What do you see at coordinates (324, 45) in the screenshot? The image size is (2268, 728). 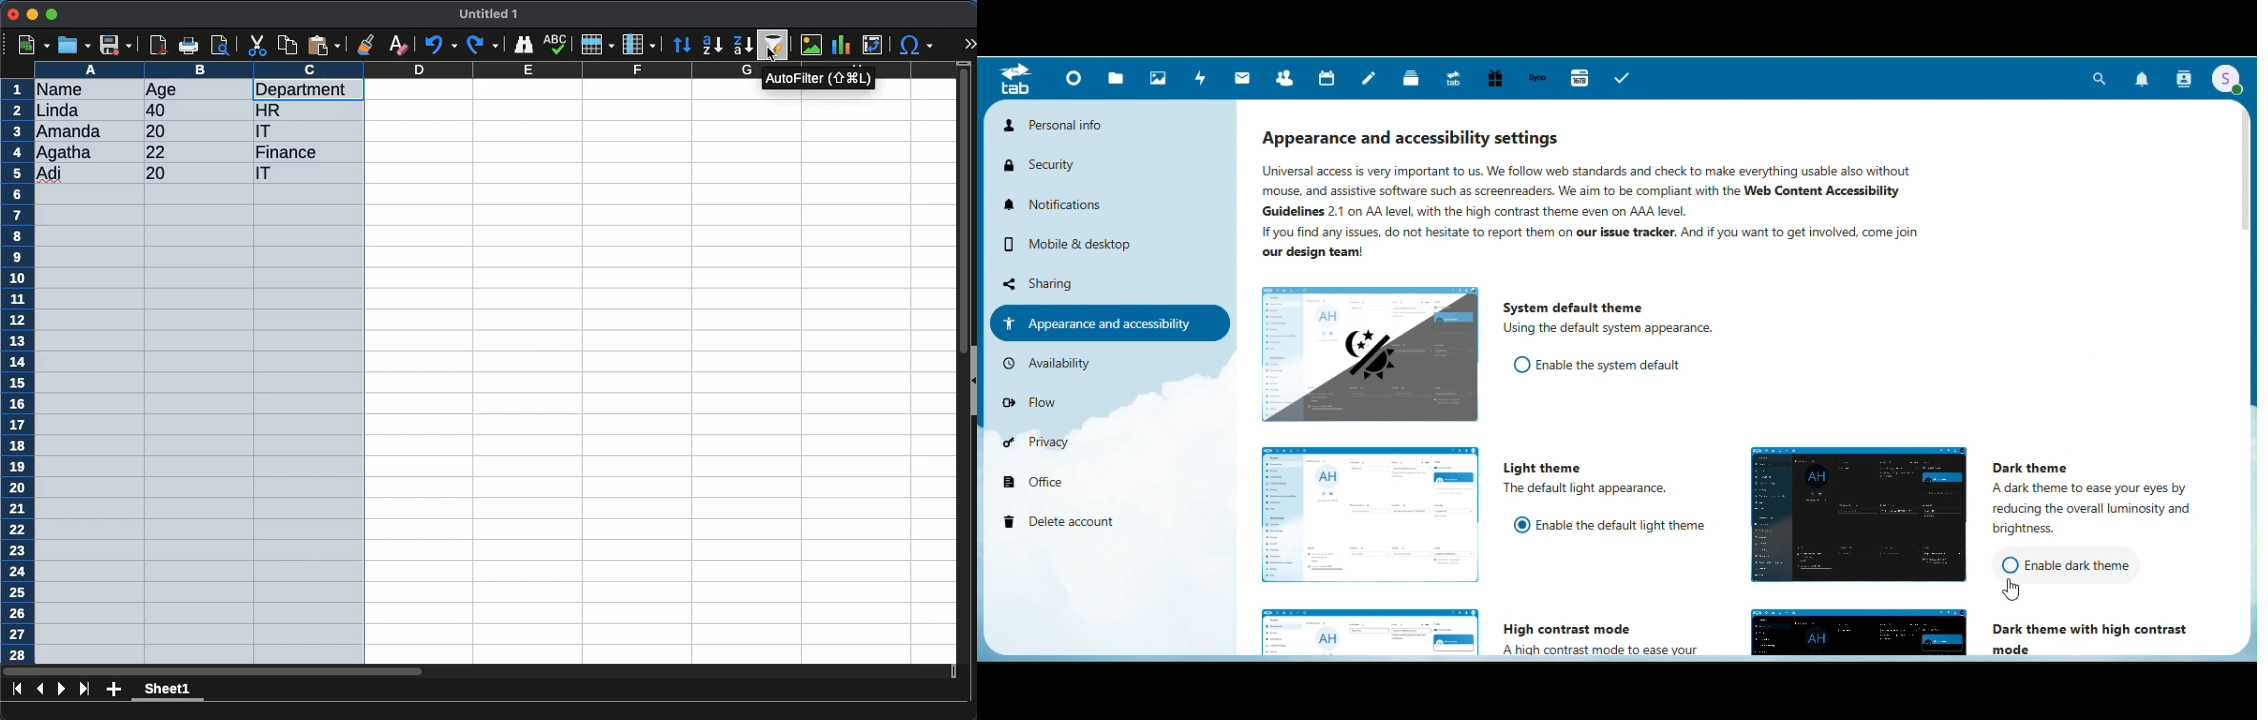 I see `paste` at bounding box center [324, 45].